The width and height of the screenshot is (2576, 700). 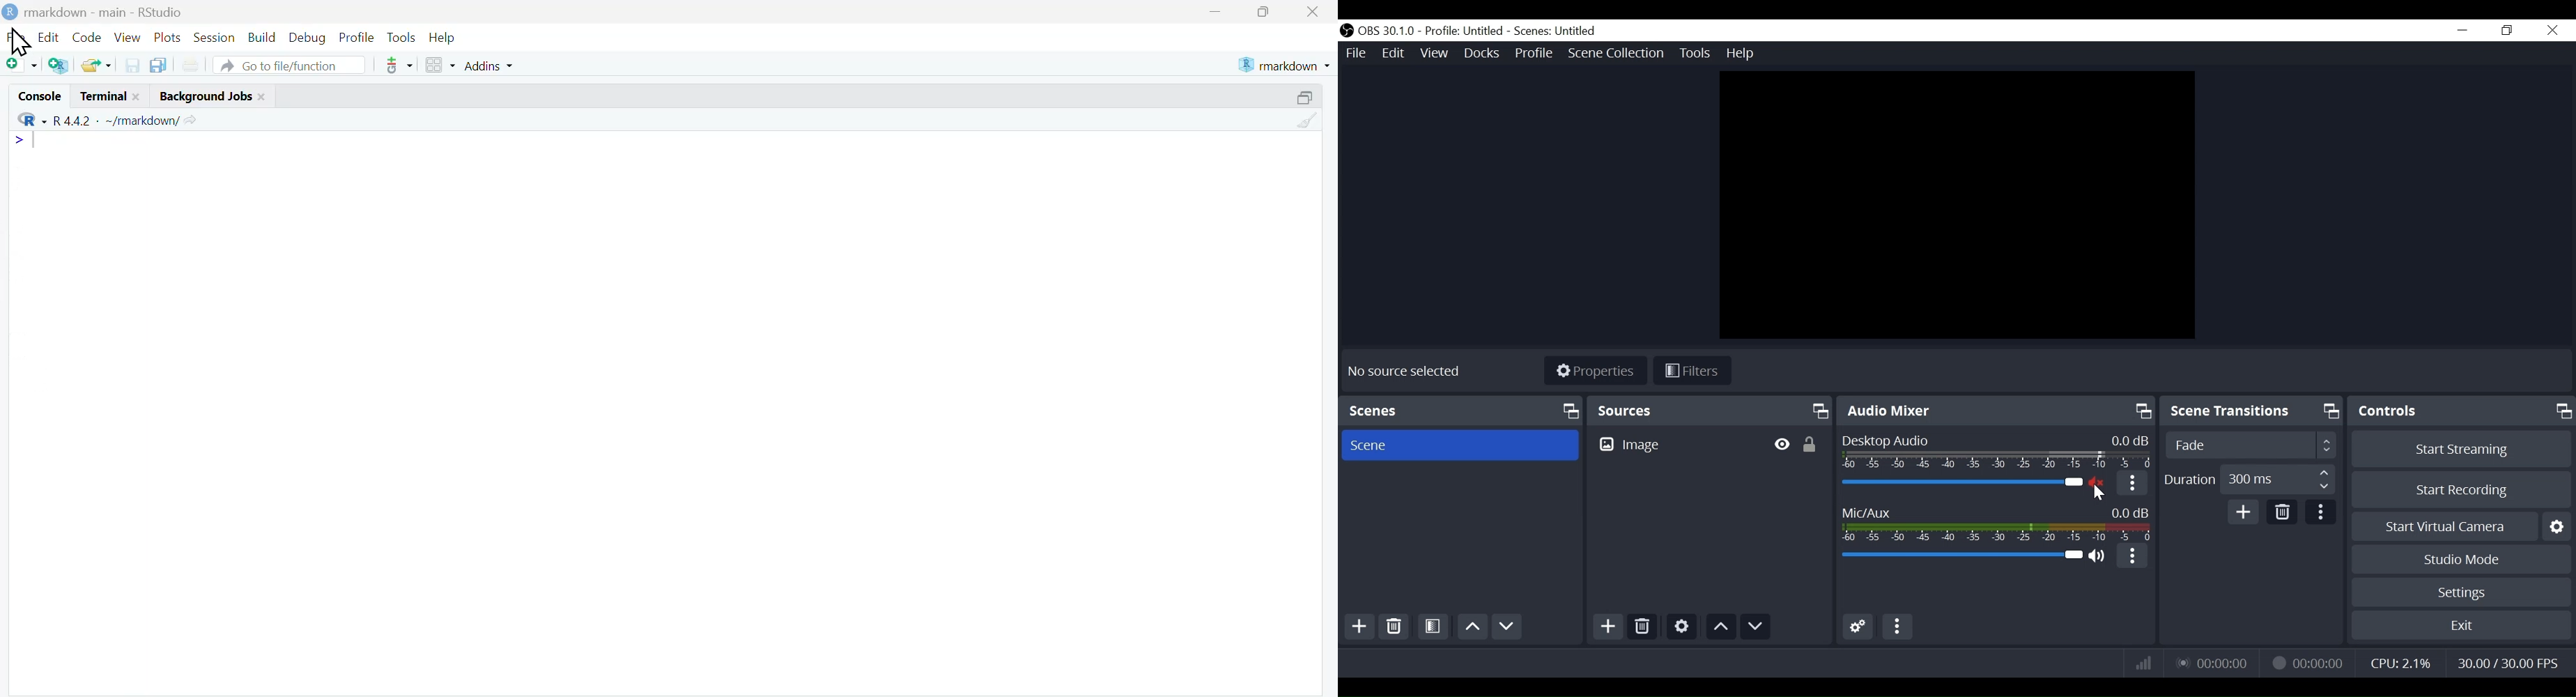 I want to click on workspace panes, so click(x=439, y=65).